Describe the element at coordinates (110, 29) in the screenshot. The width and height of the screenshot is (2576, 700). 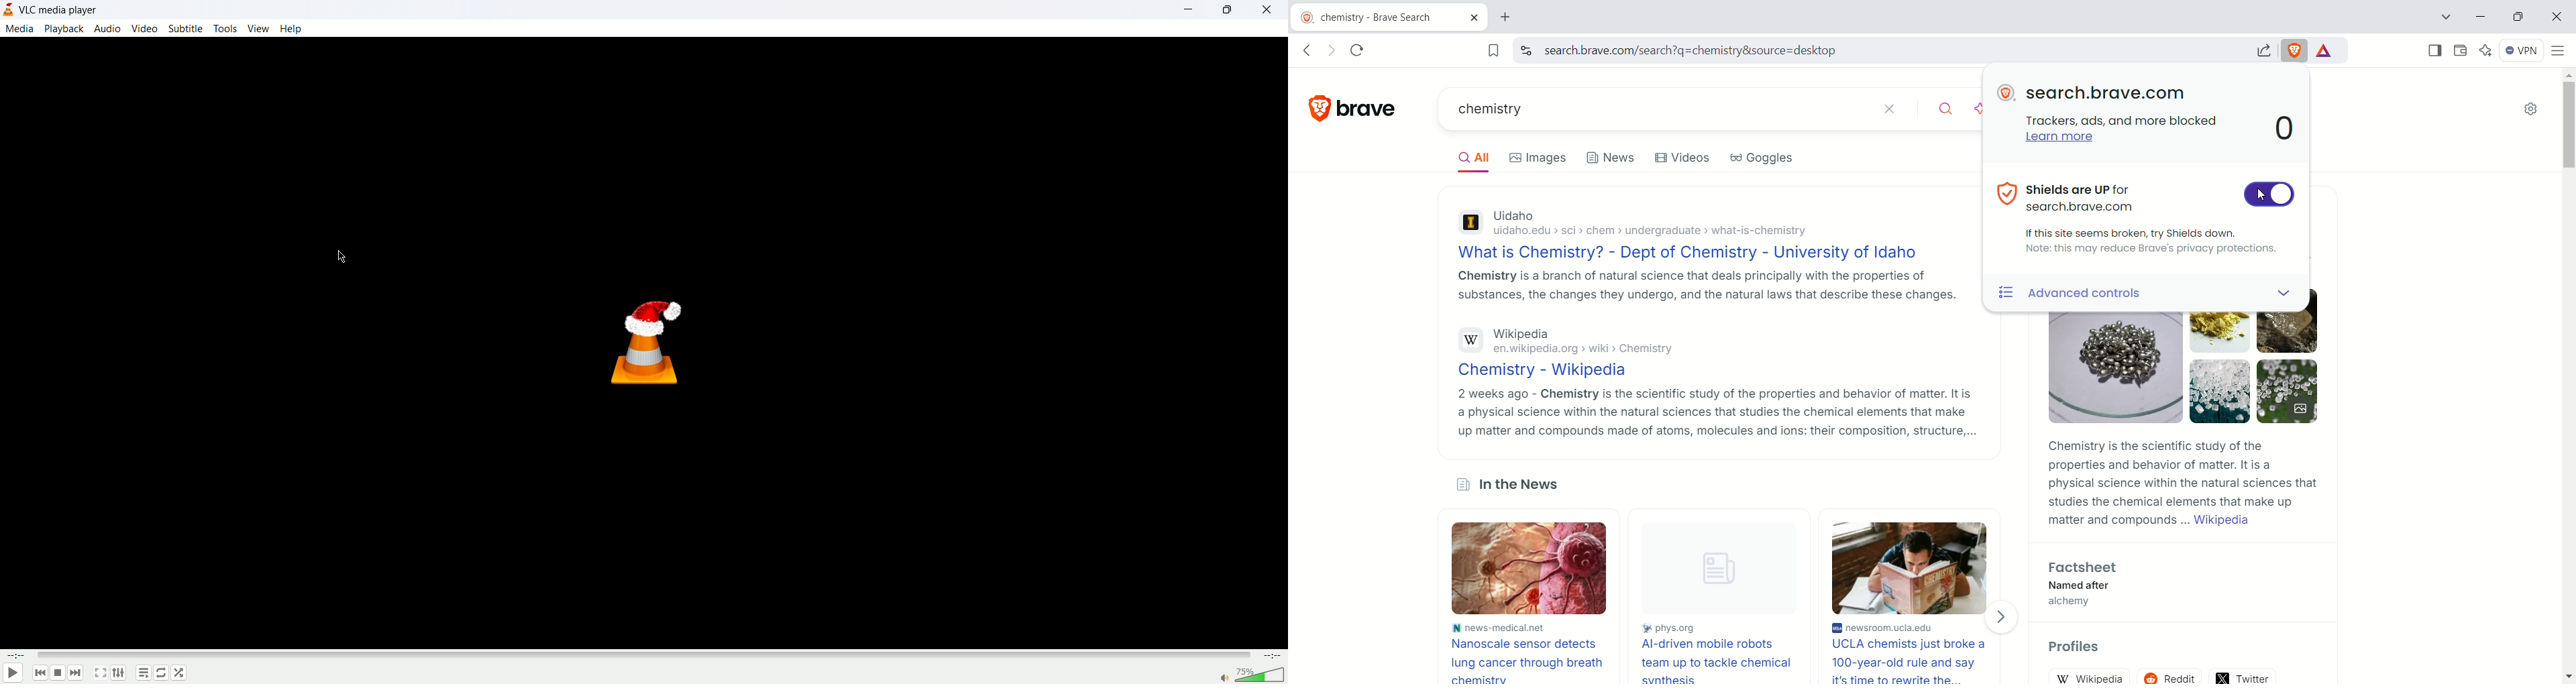
I see `audio ` at that location.